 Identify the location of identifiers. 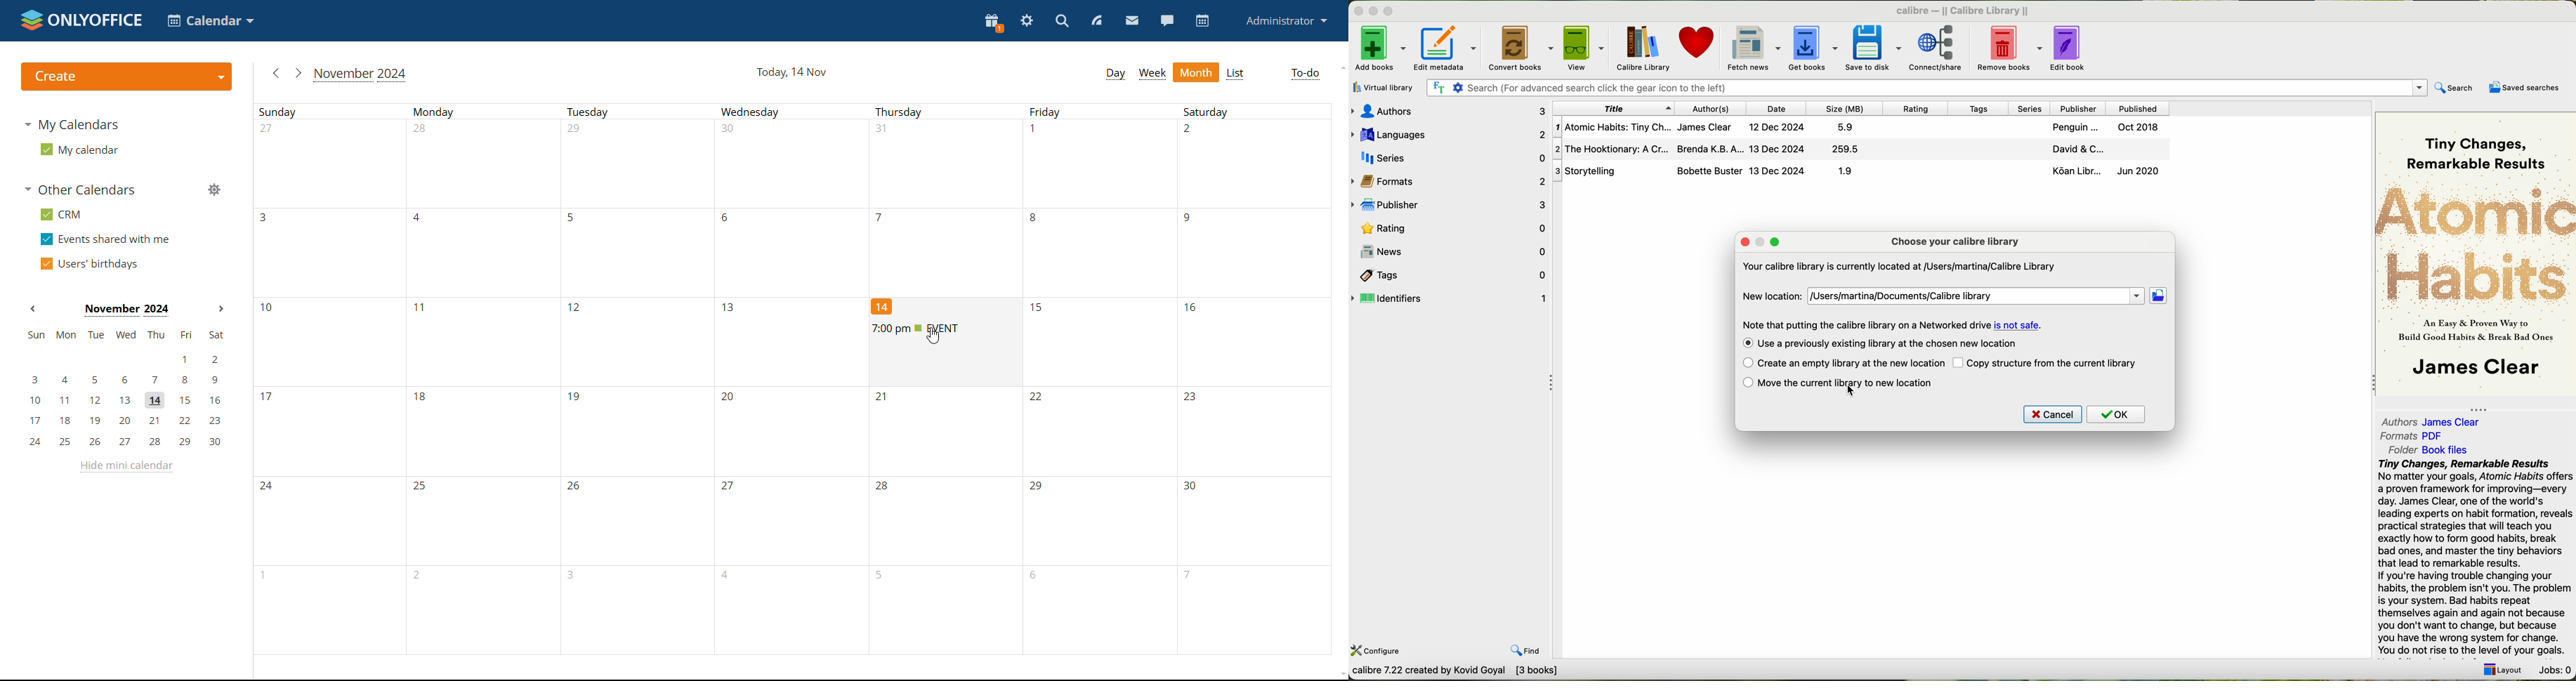
(1450, 299).